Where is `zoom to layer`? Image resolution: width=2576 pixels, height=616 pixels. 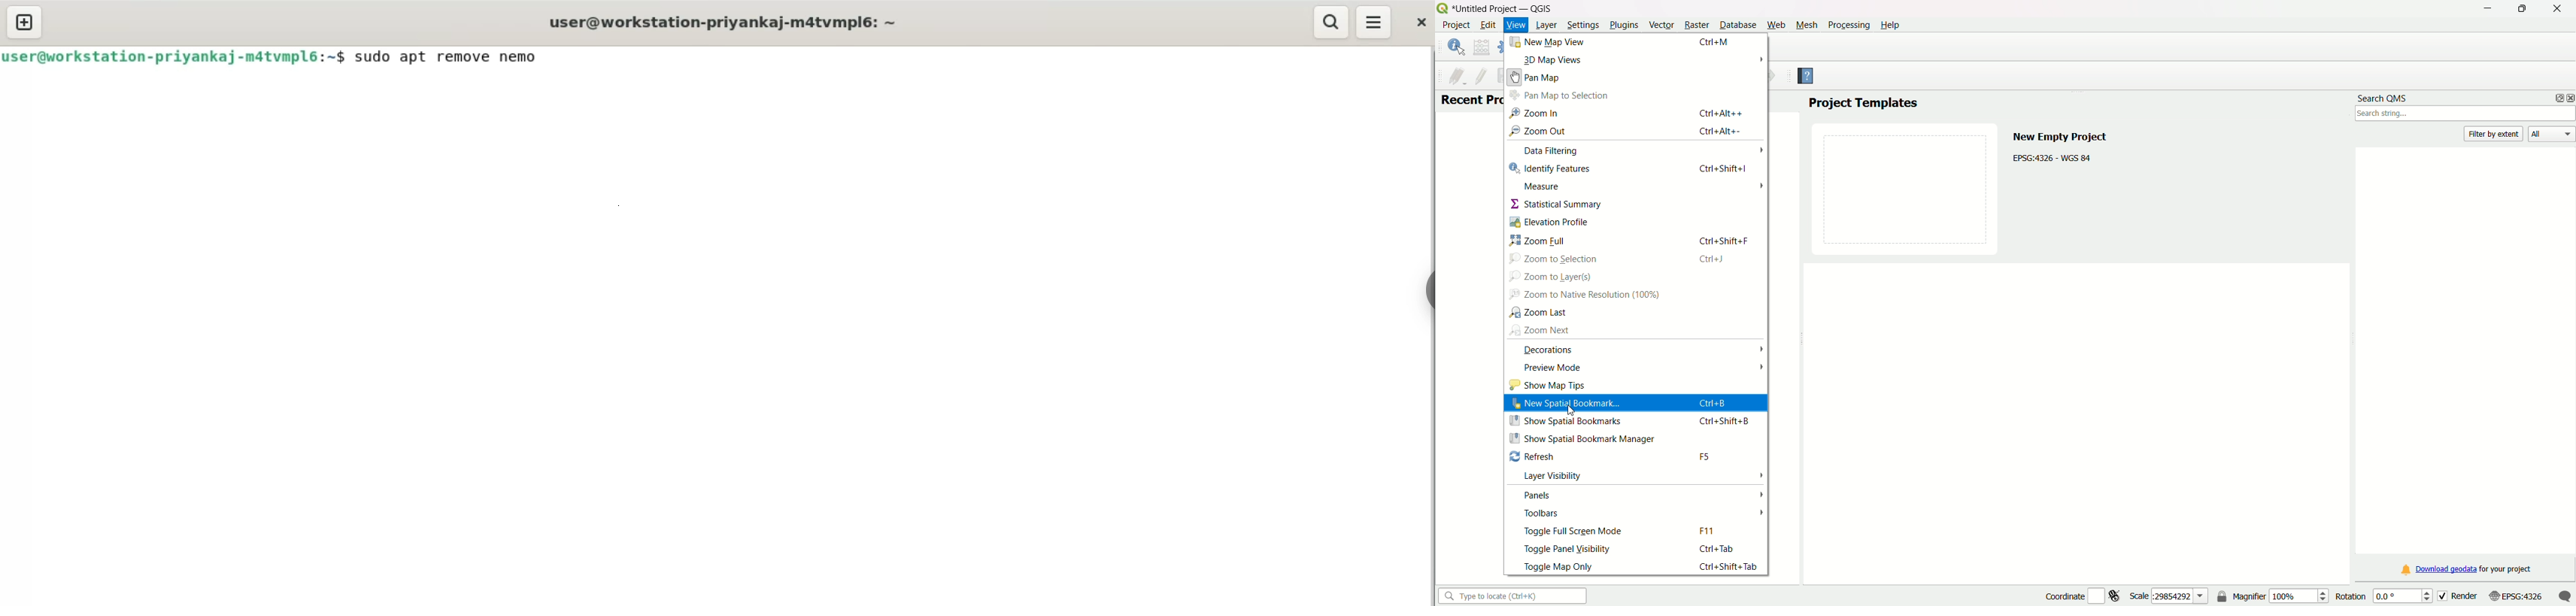
zoom to layer is located at coordinates (1553, 276).